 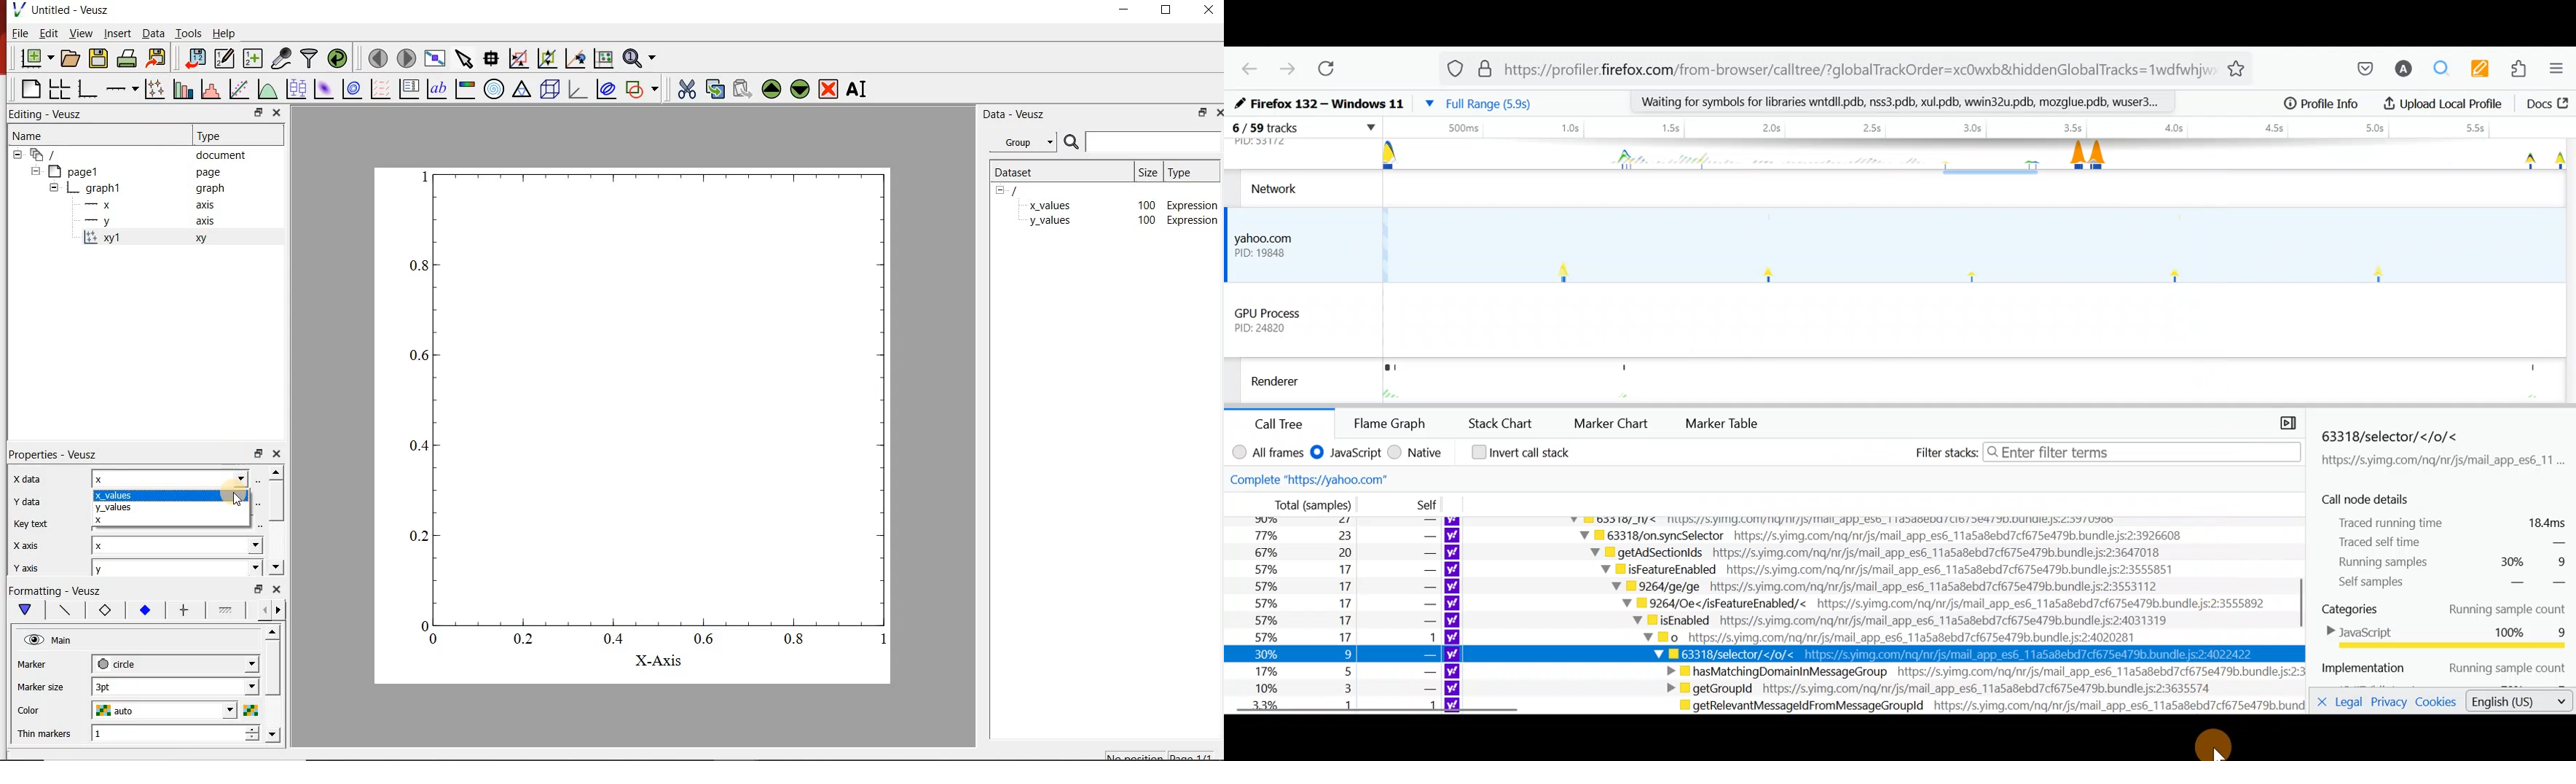 I want to click on time, so click(x=1975, y=130).